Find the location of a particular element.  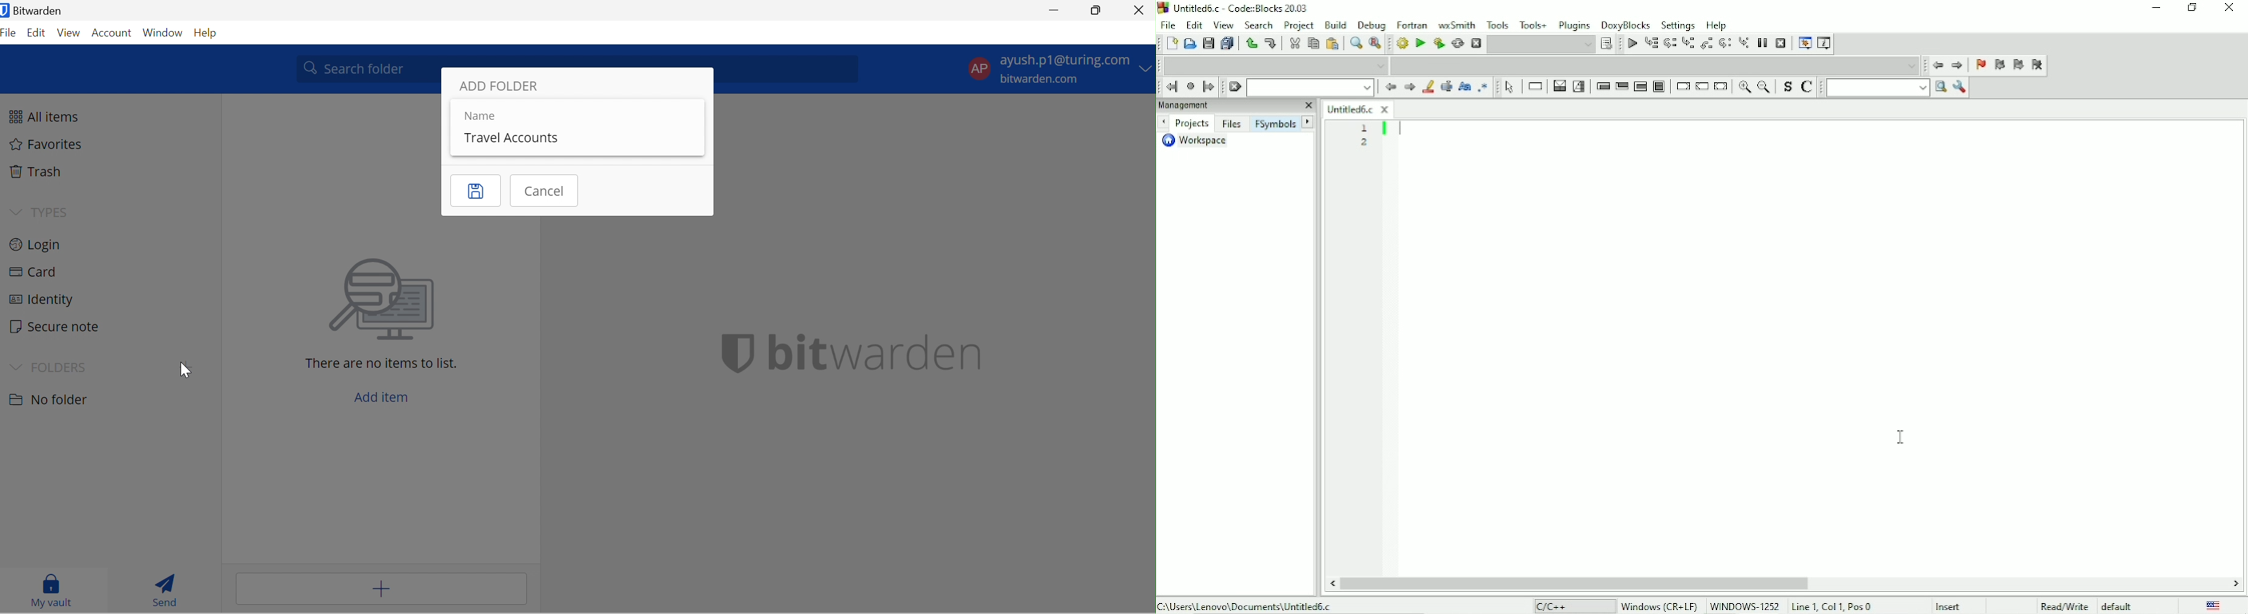

Stop debugger is located at coordinates (1780, 43).